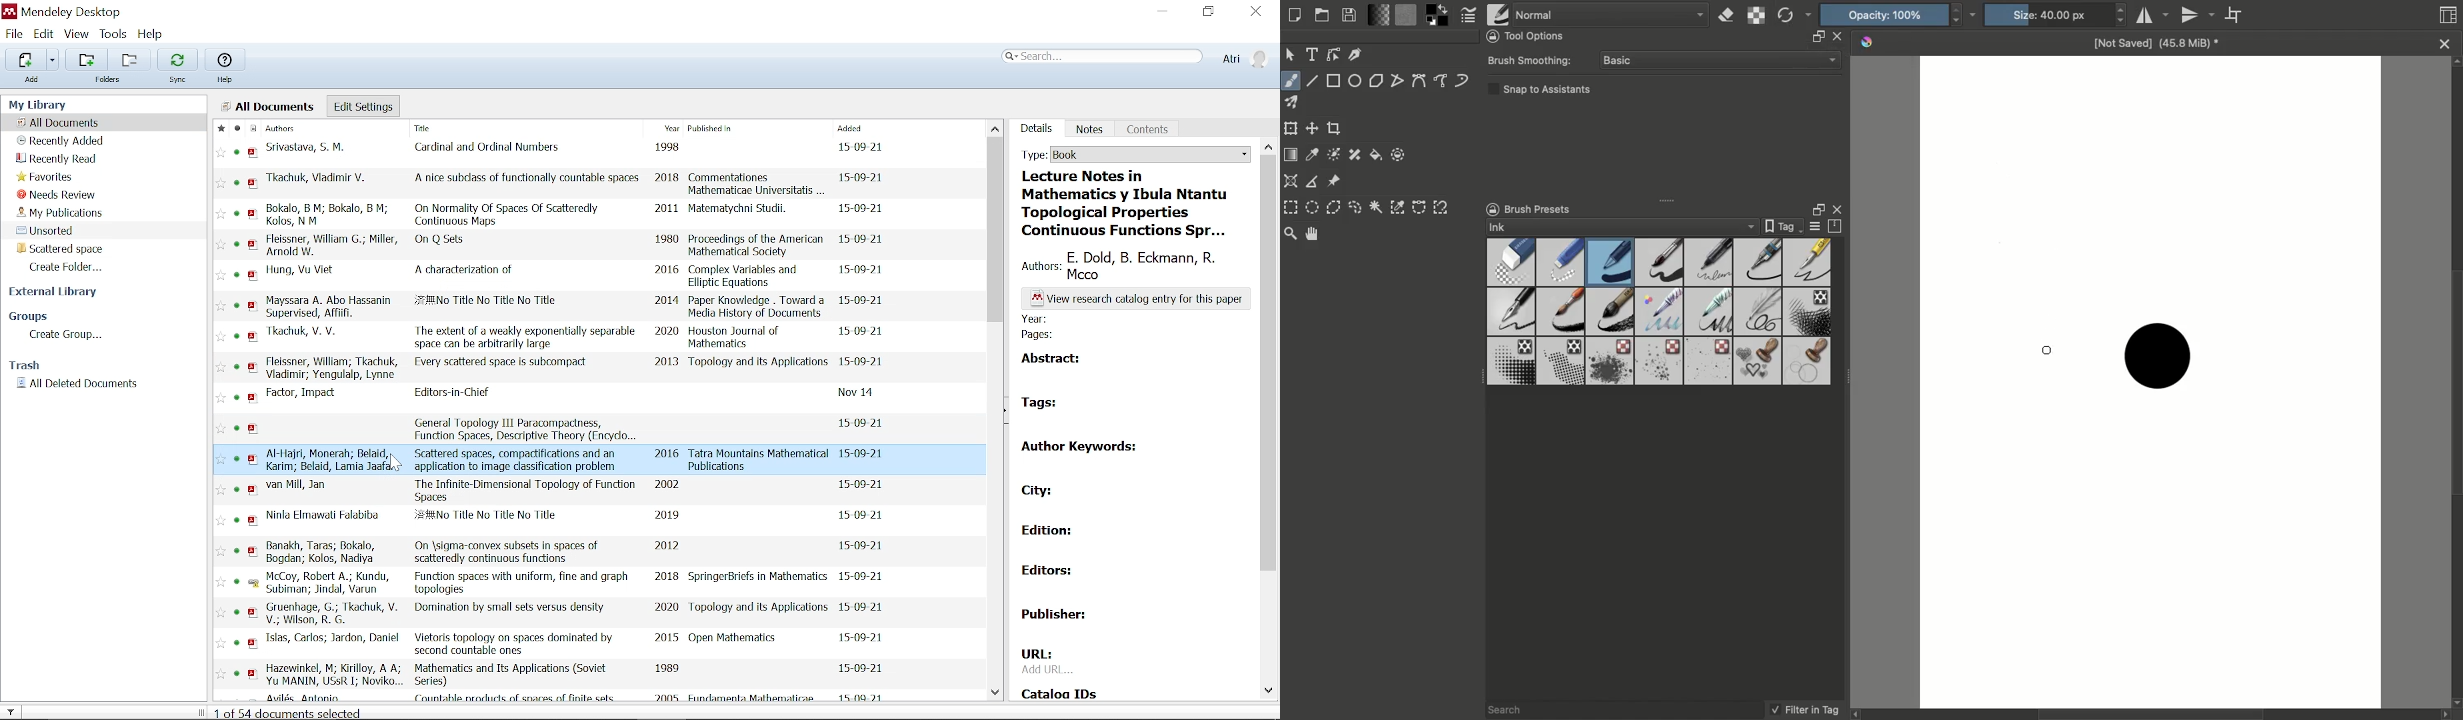 This screenshot has width=2464, height=728. I want to click on title, so click(454, 394).